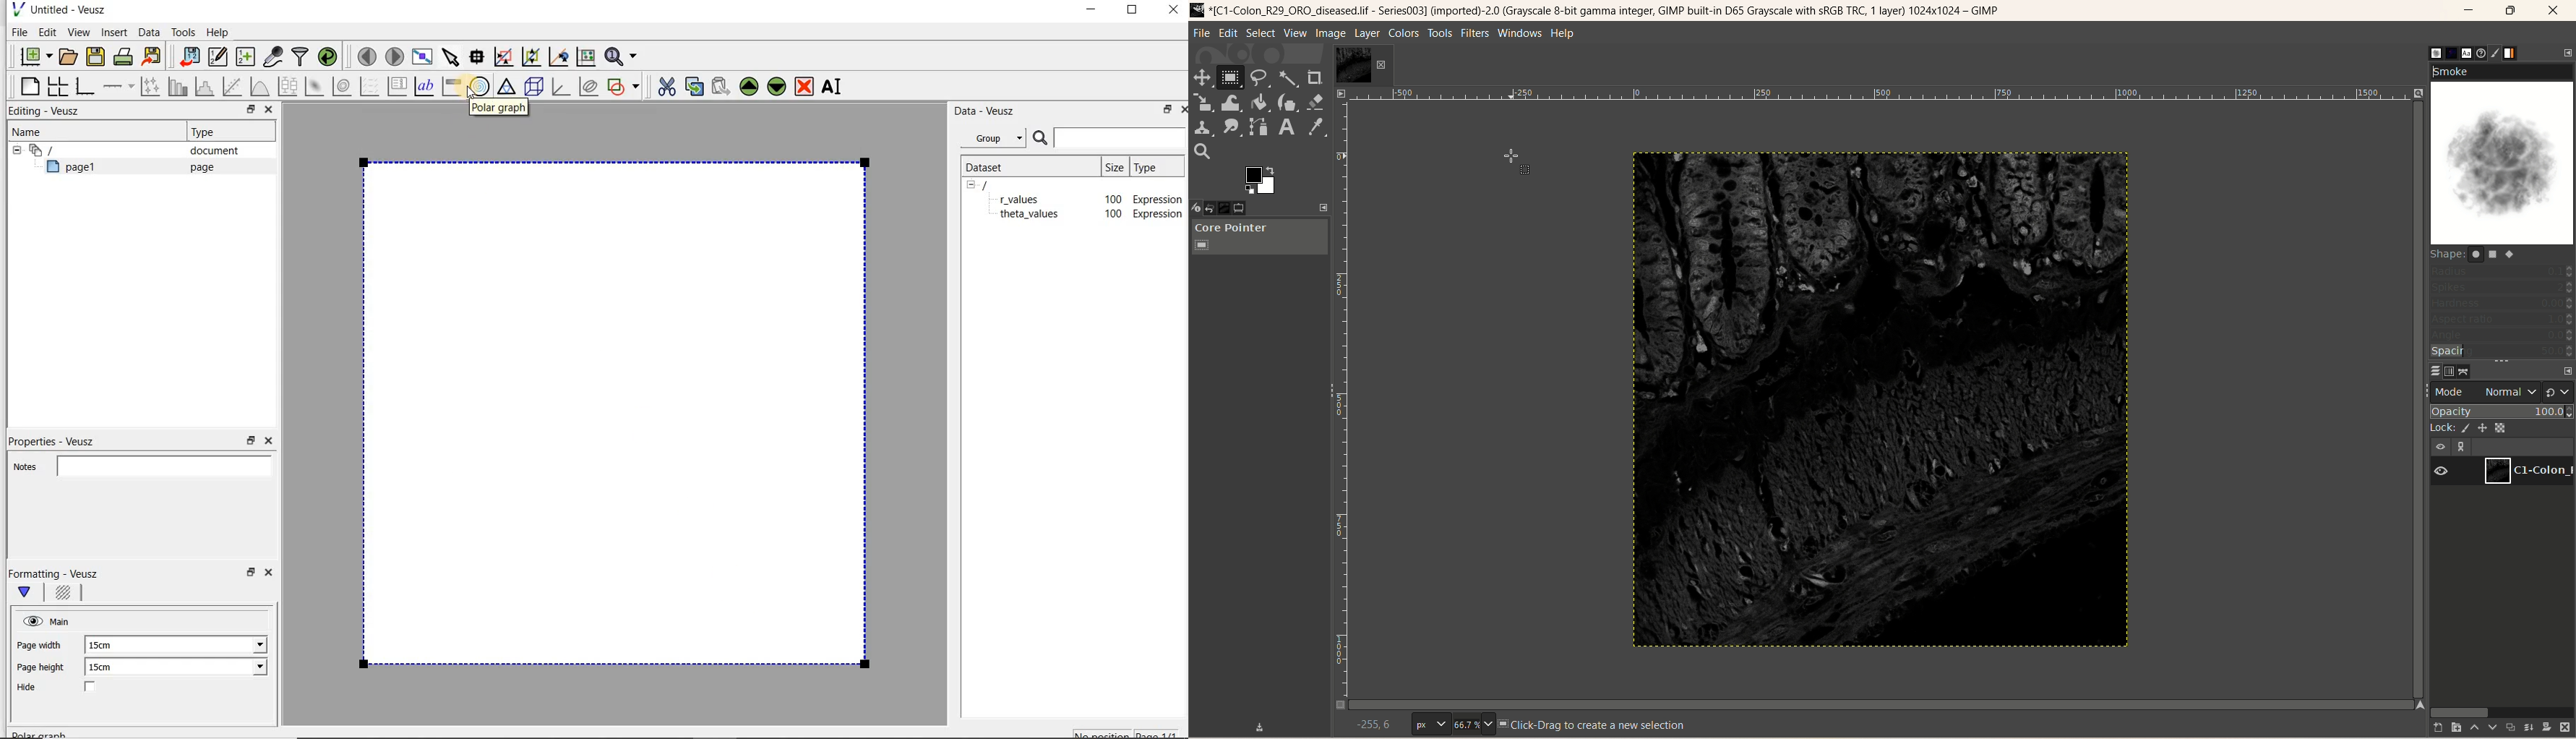 The width and height of the screenshot is (2576, 756). I want to click on edit, so click(1229, 33).